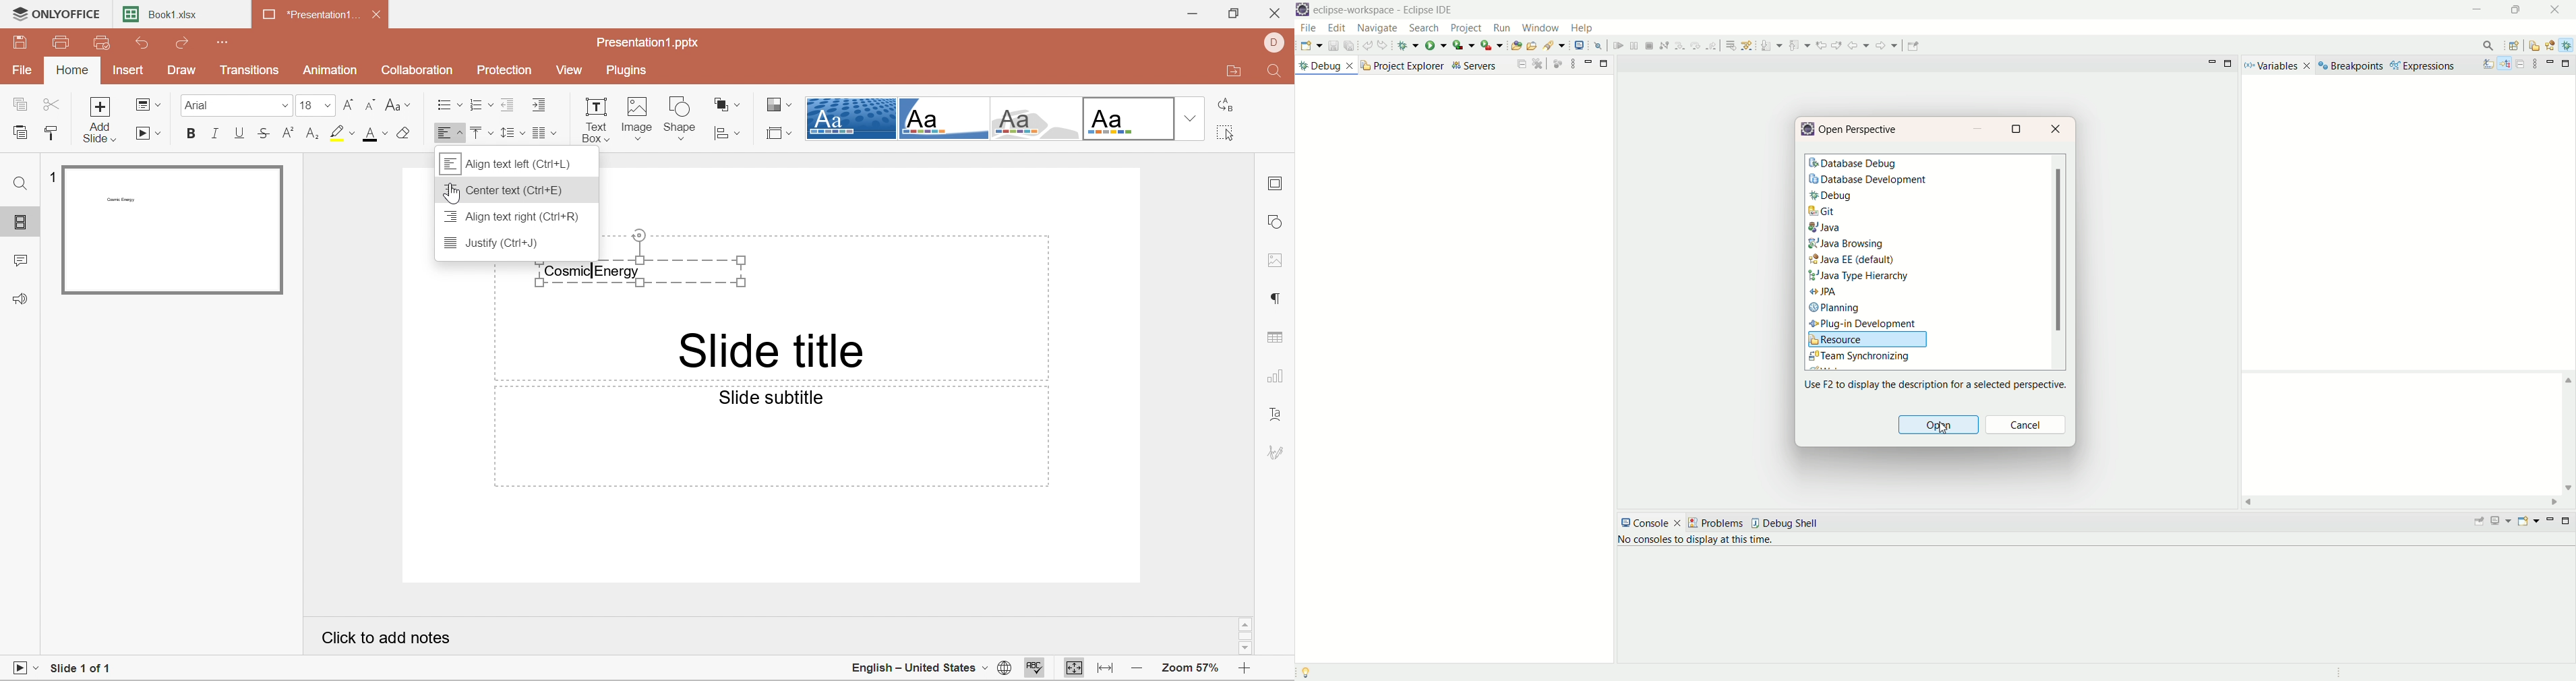 The width and height of the screenshot is (2576, 700). What do you see at coordinates (1245, 668) in the screenshot?
I see `Zoom in` at bounding box center [1245, 668].